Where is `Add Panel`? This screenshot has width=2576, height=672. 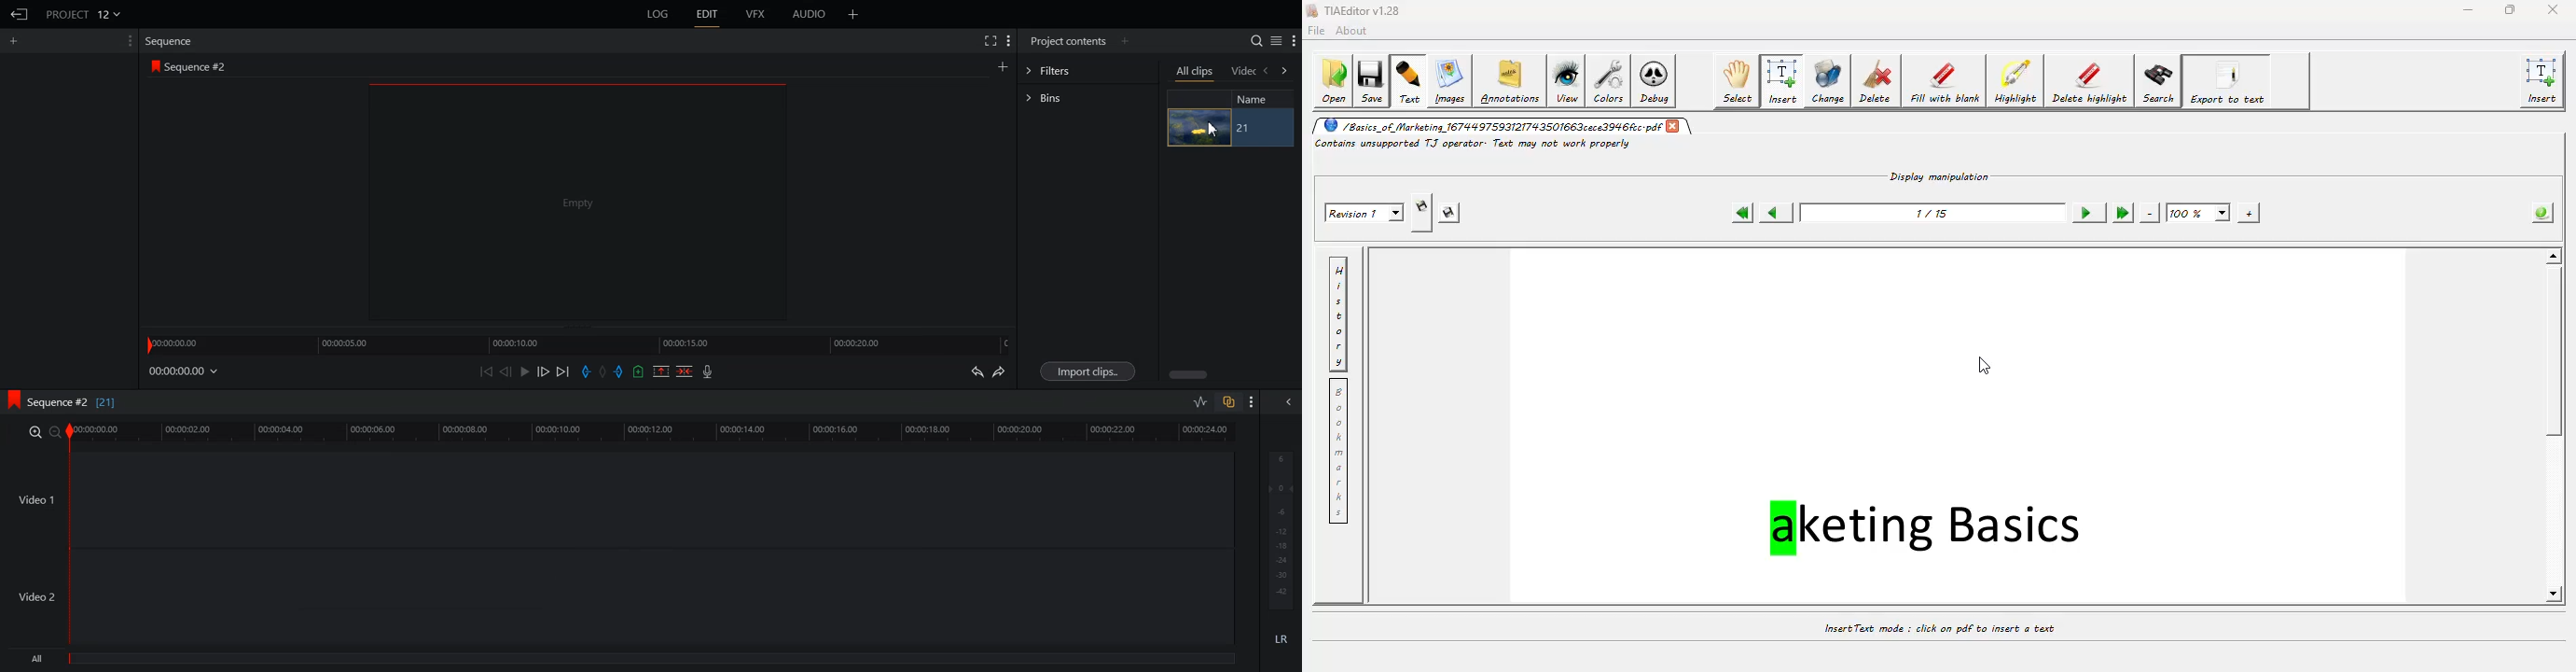
Add Panel is located at coordinates (16, 40).